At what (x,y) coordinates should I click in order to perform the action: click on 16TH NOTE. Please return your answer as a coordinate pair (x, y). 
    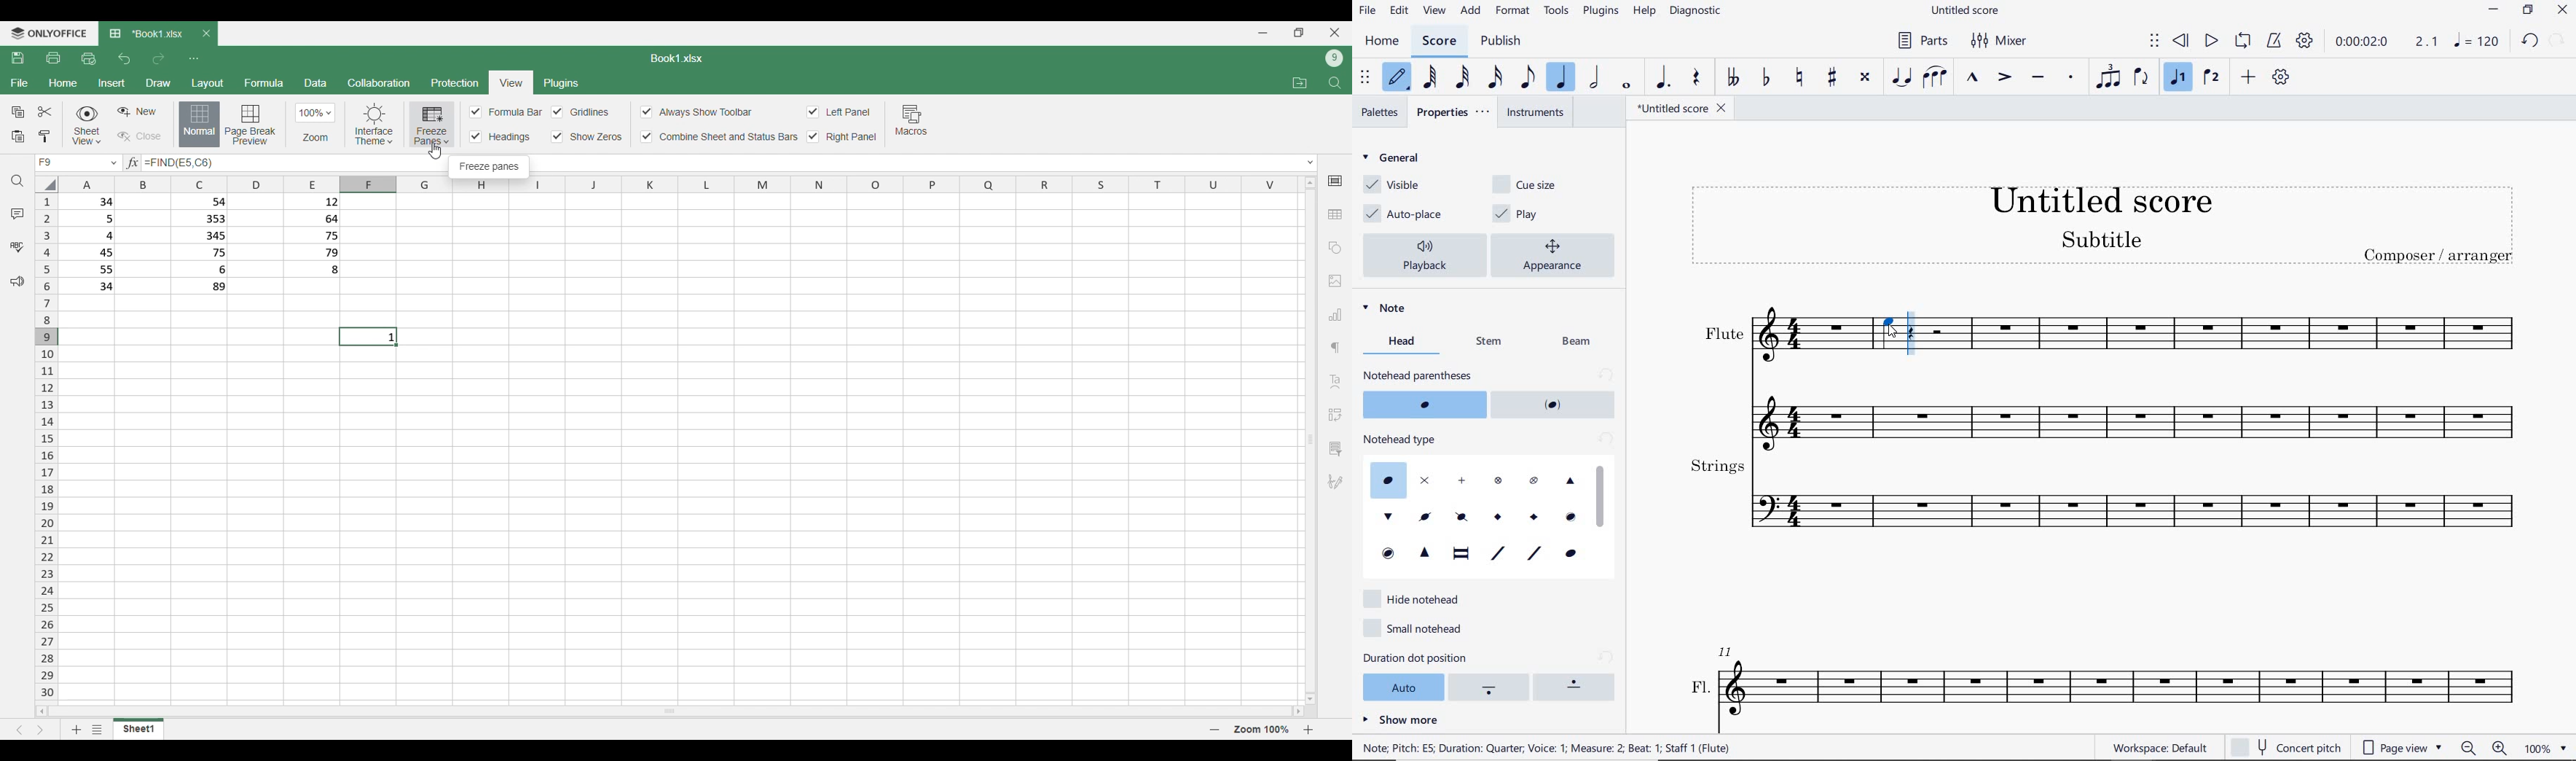
    Looking at the image, I should click on (1495, 77).